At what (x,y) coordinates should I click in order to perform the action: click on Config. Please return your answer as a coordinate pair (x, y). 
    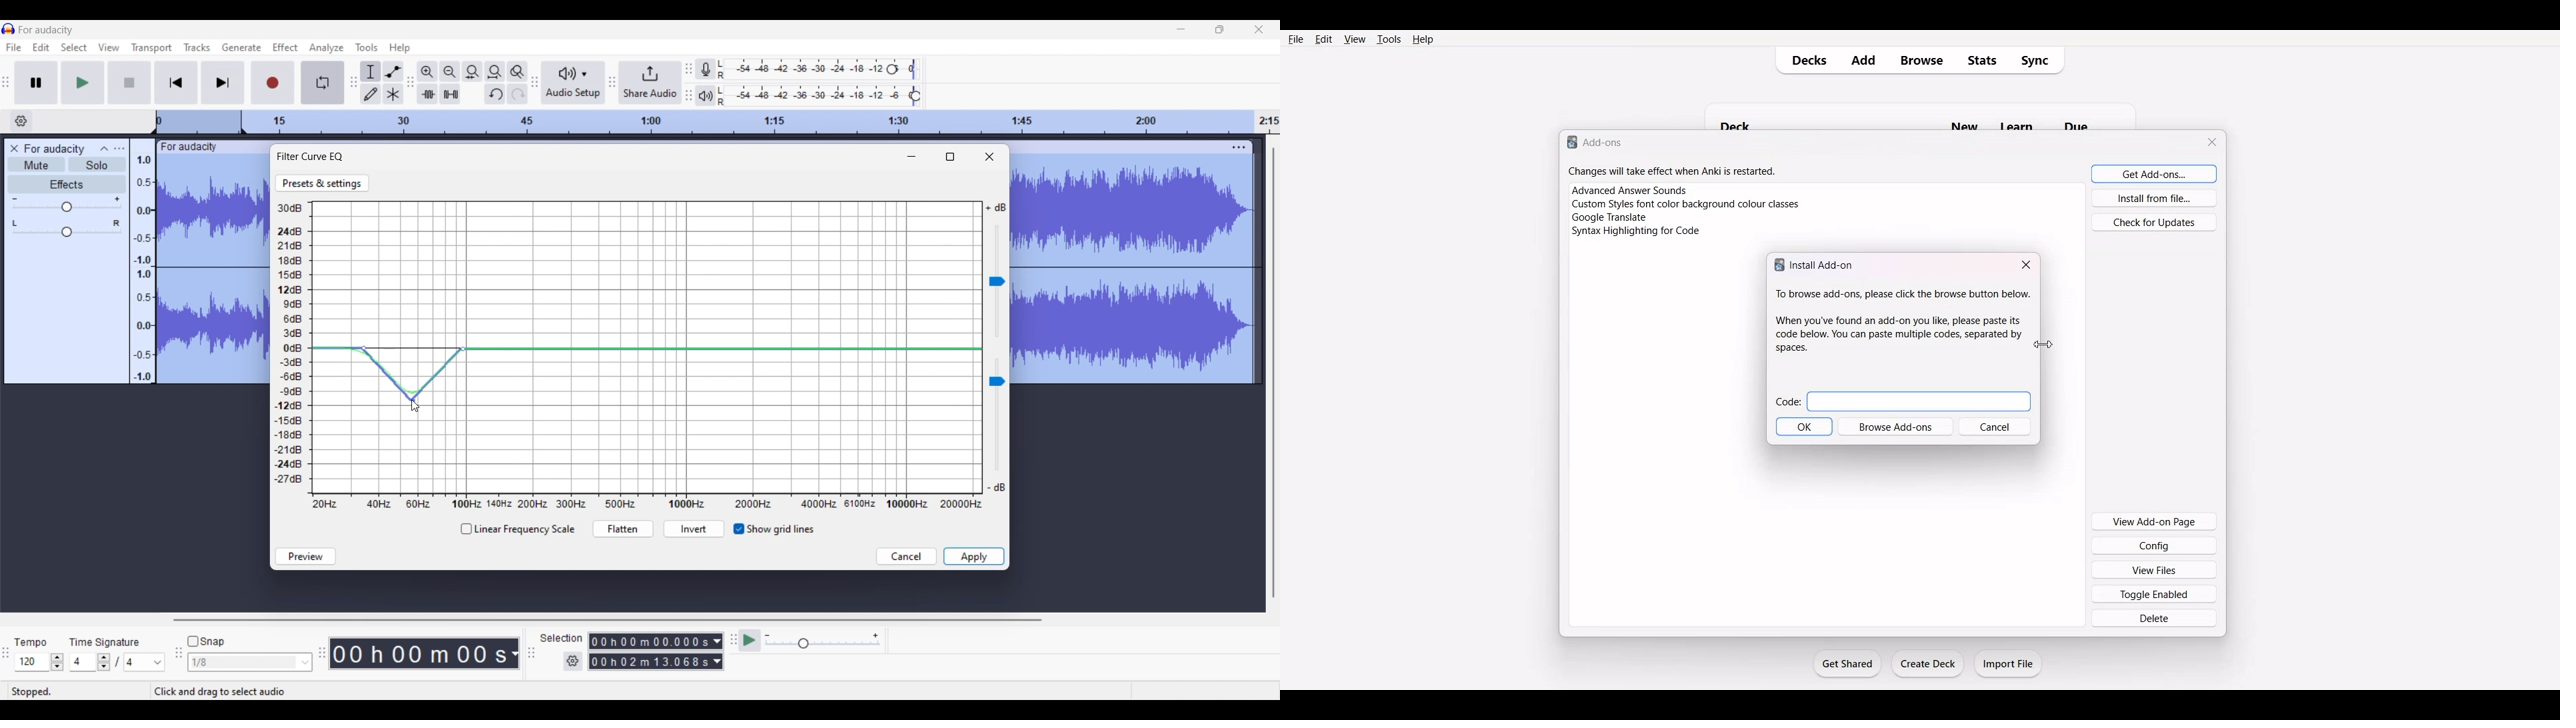
    Looking at the image, I should click on (2154, 545).